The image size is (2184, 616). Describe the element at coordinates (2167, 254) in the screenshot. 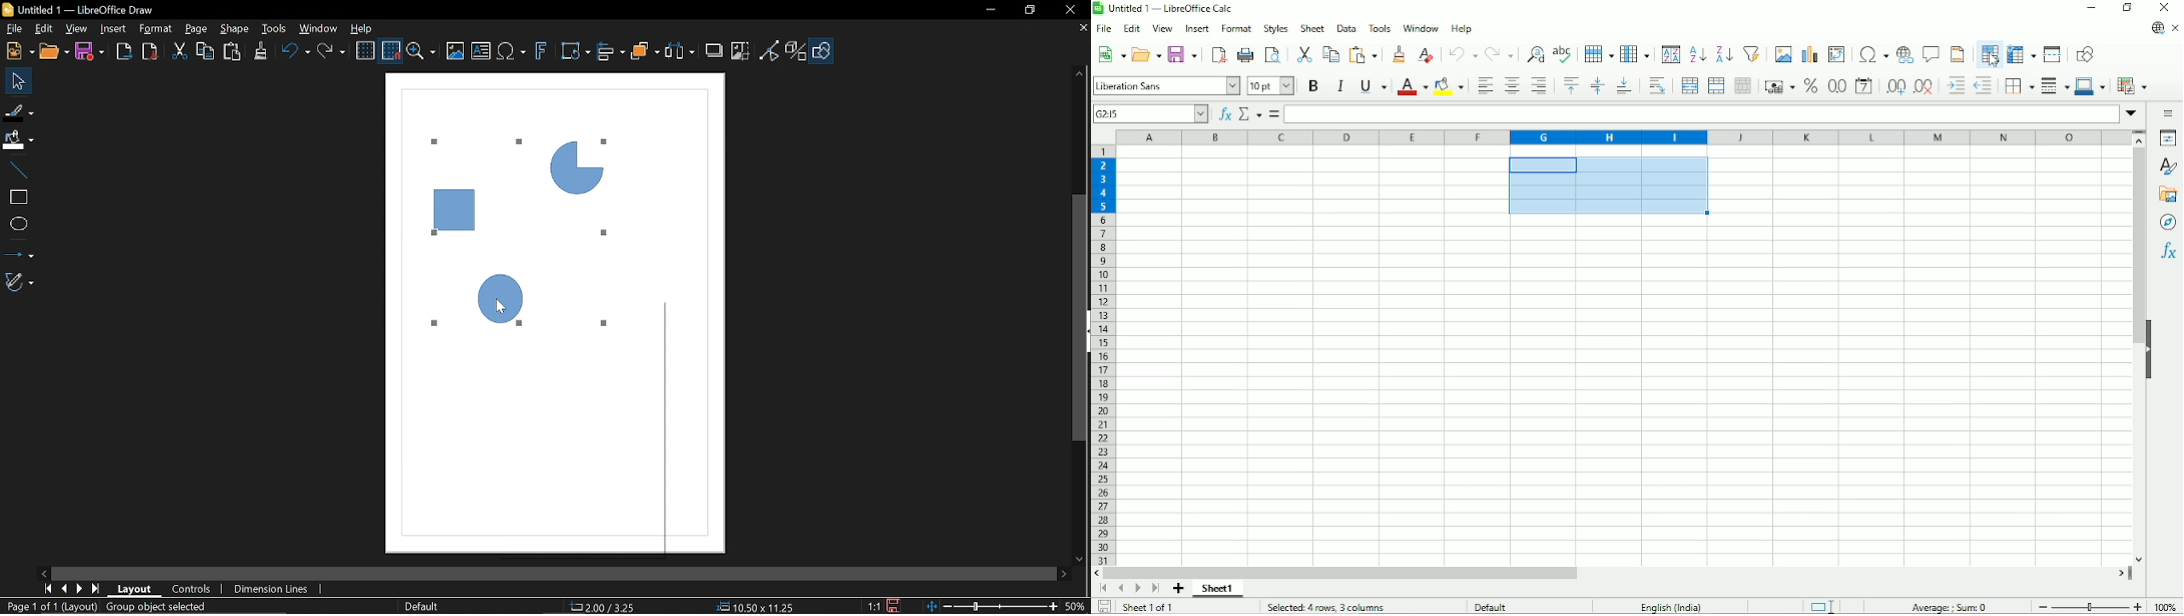

I see `Functions` at that location.